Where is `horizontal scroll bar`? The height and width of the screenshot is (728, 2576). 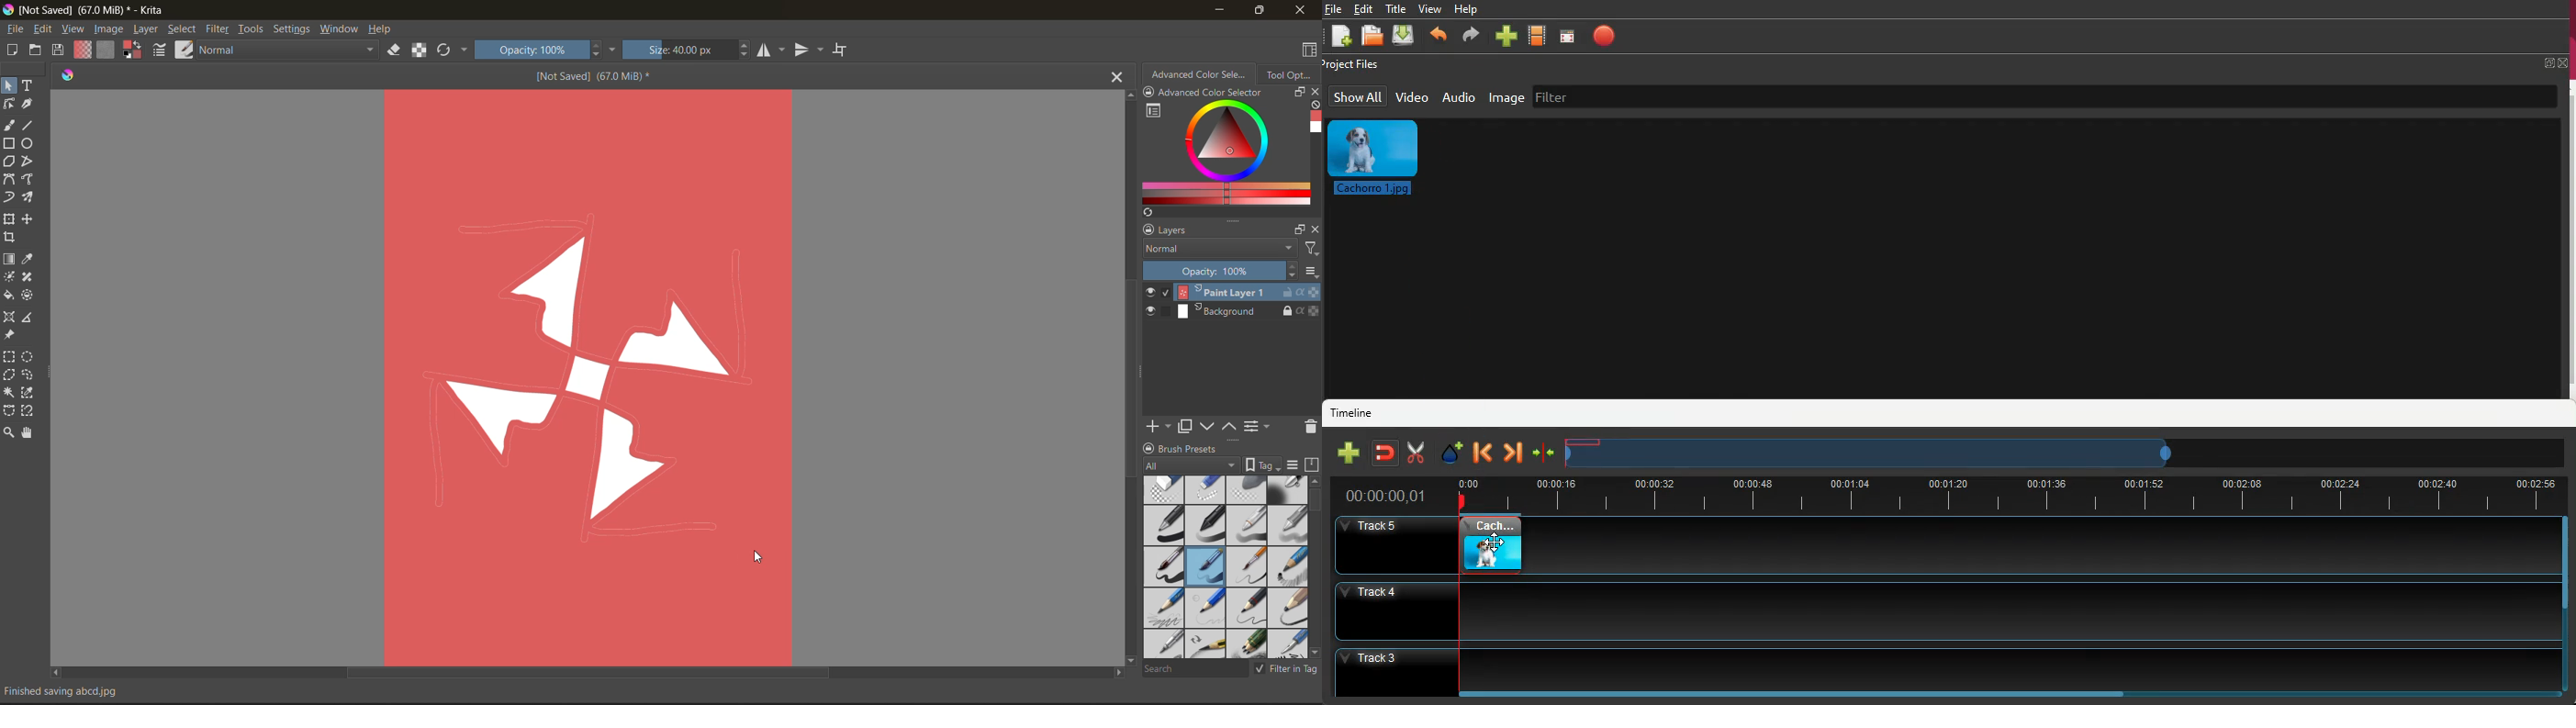 horizontal scroll bar is located at coordinates (1314, 502).